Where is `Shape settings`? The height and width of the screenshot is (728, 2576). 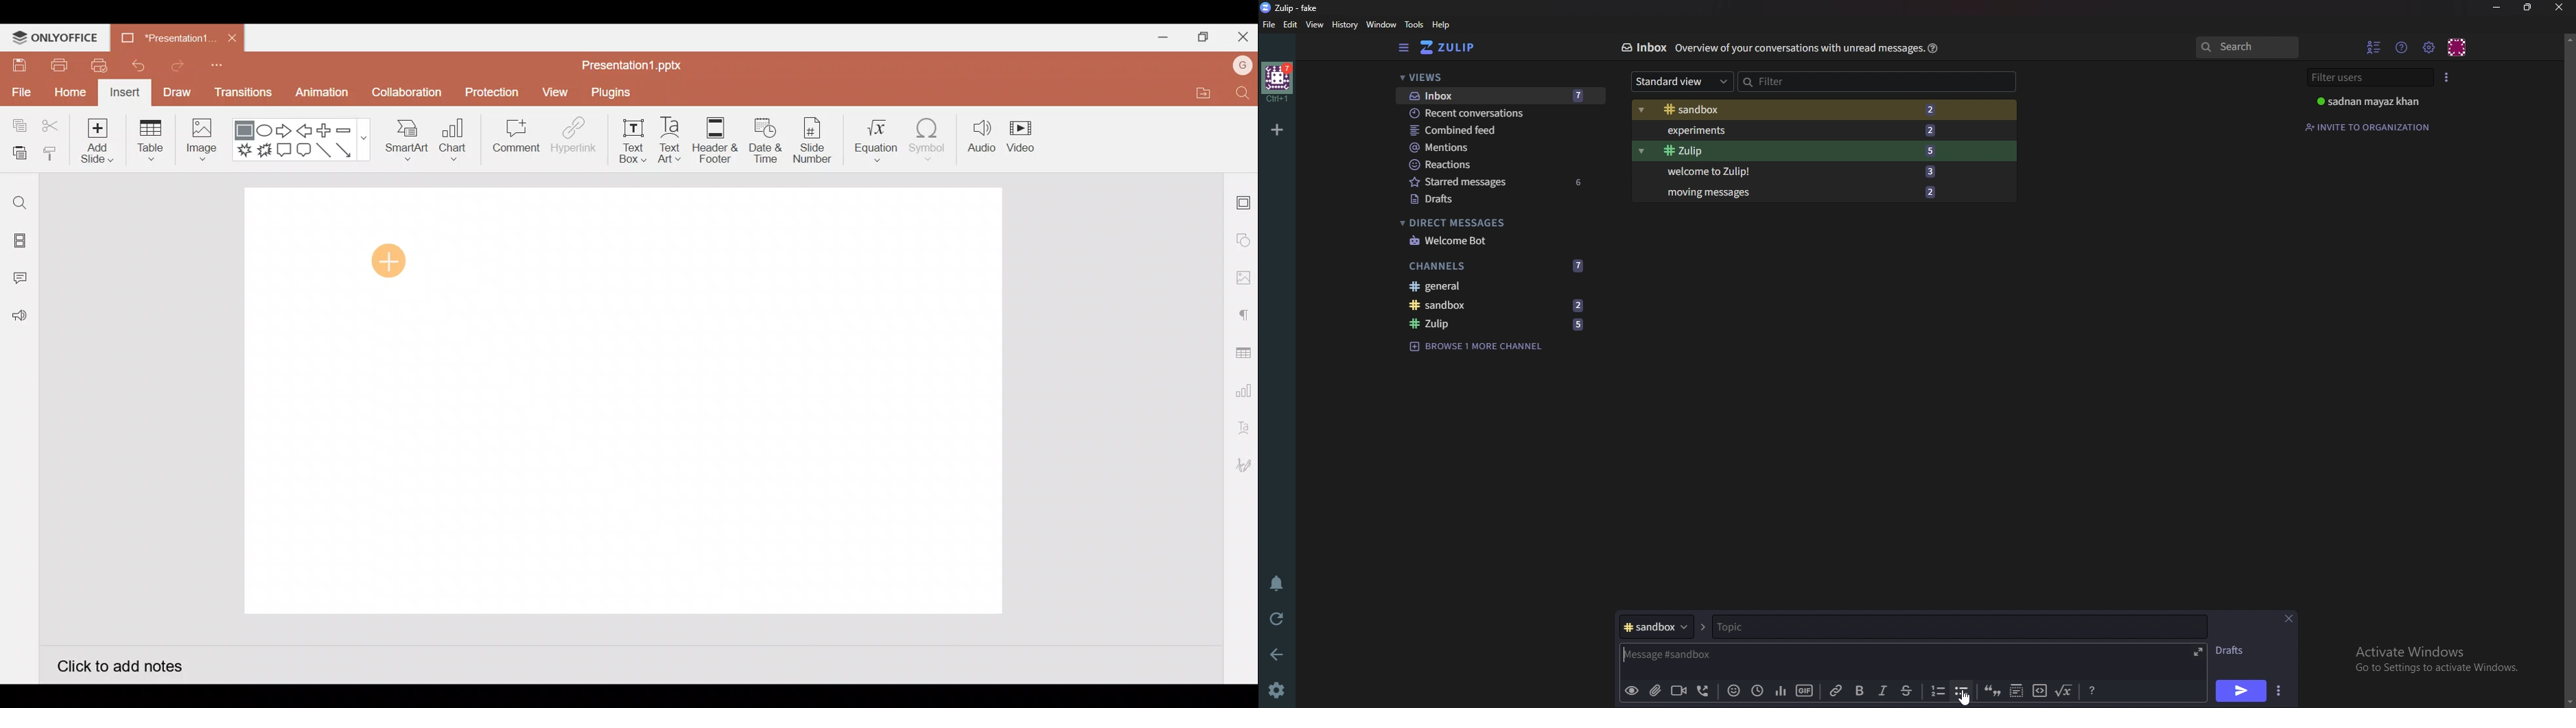 Shape settings is located at coordinates (1245, 239).